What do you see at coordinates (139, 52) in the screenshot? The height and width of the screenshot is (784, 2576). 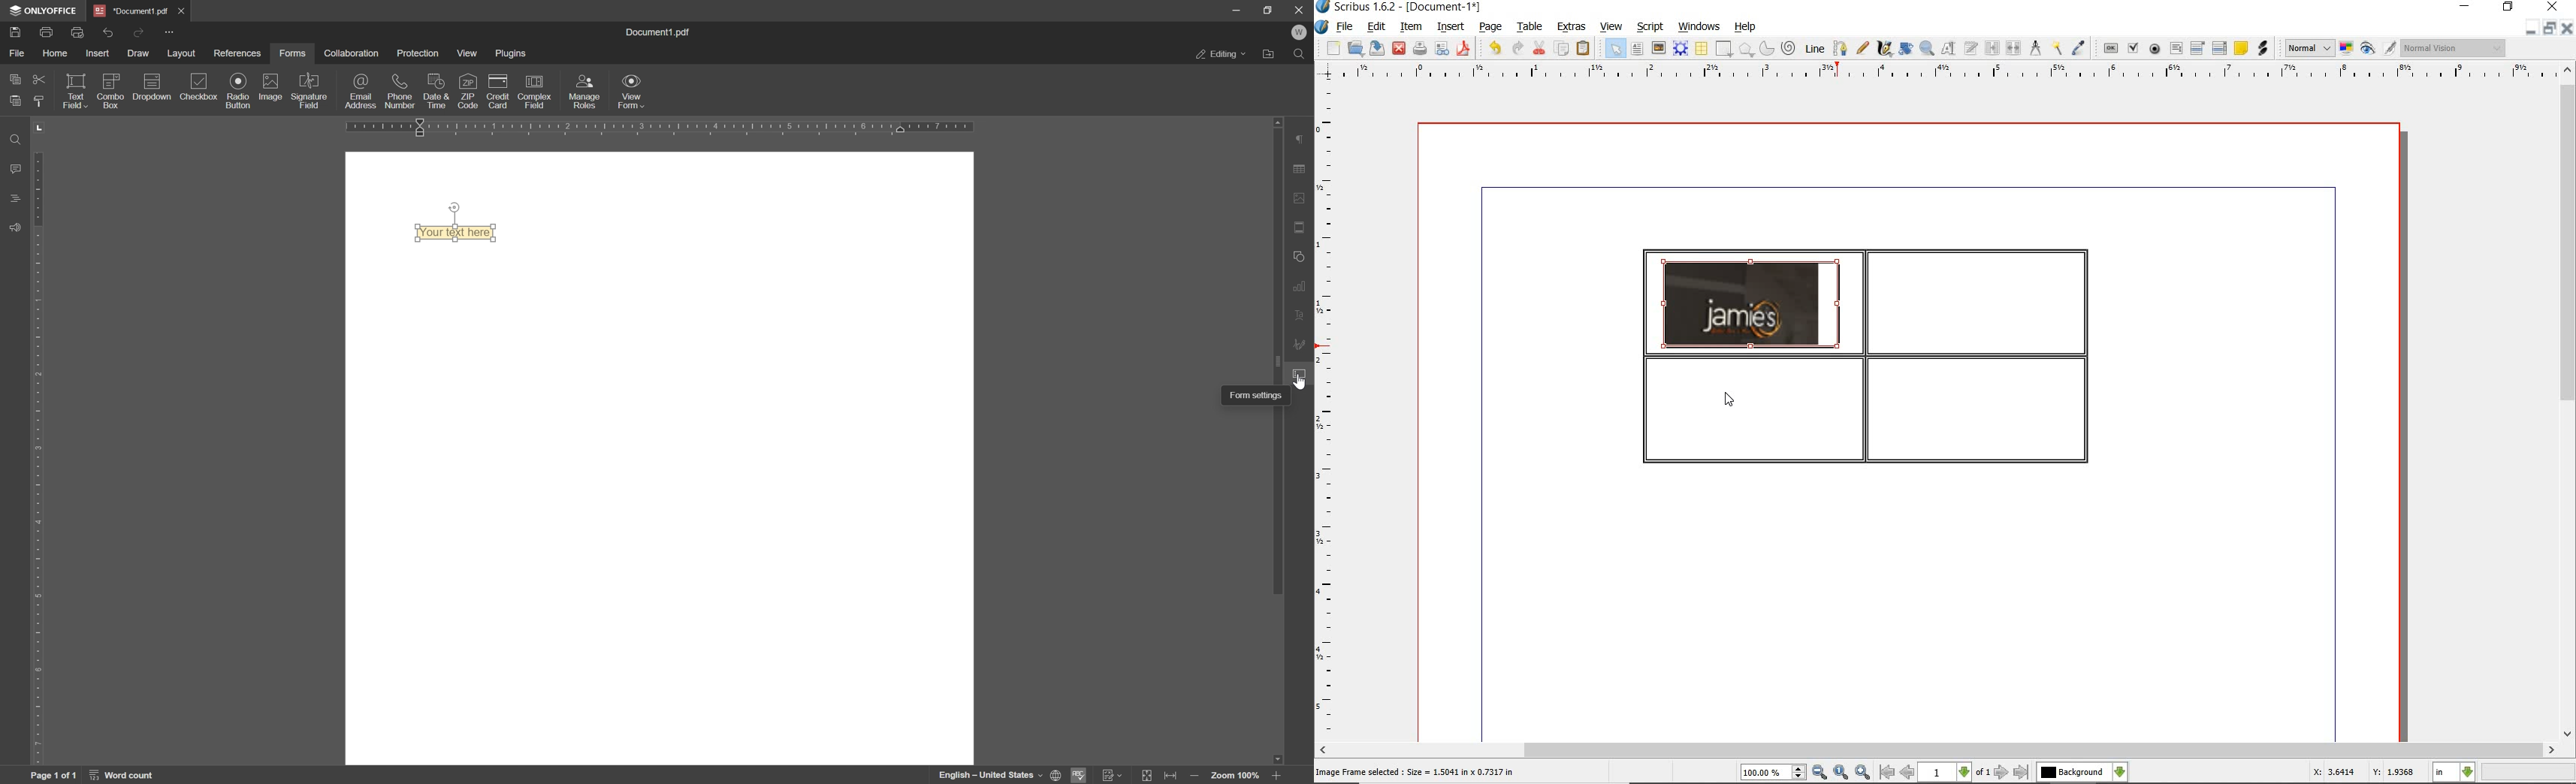 I see `draw` at bounding box center [139, 52].